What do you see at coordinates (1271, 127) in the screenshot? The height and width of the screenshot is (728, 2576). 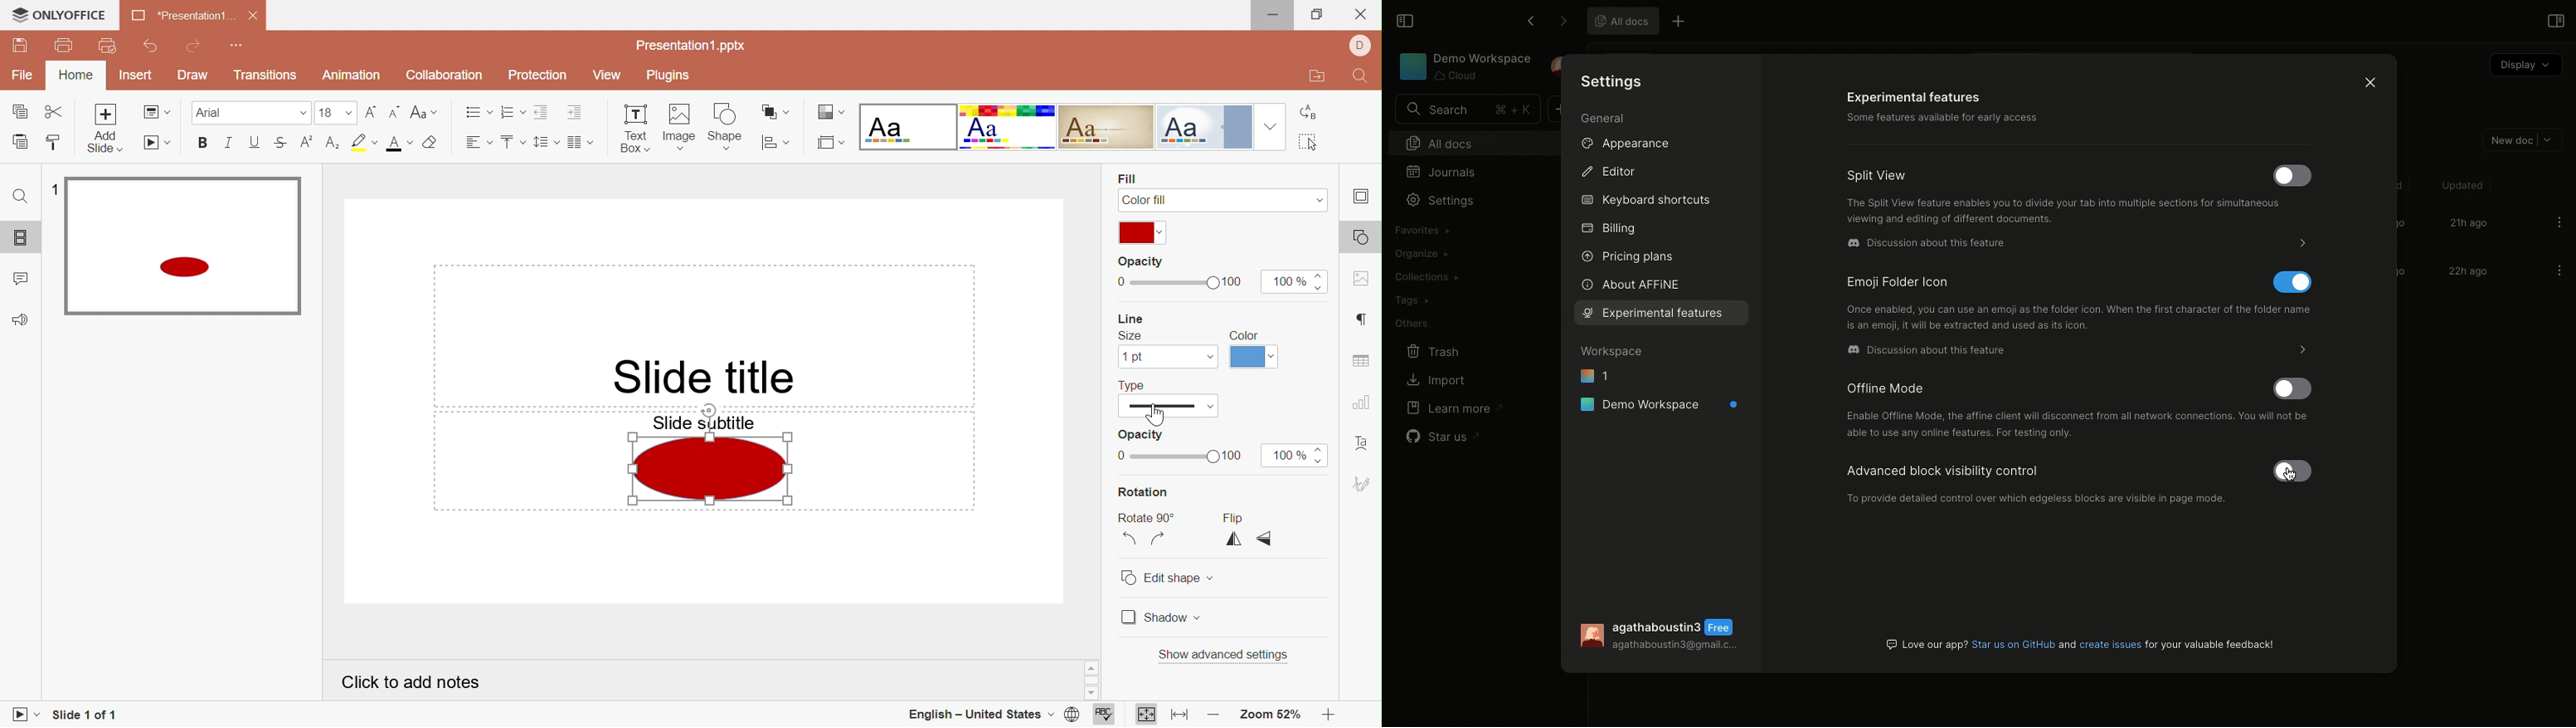 I see `Drop down` at bounding box center [1271, 127].